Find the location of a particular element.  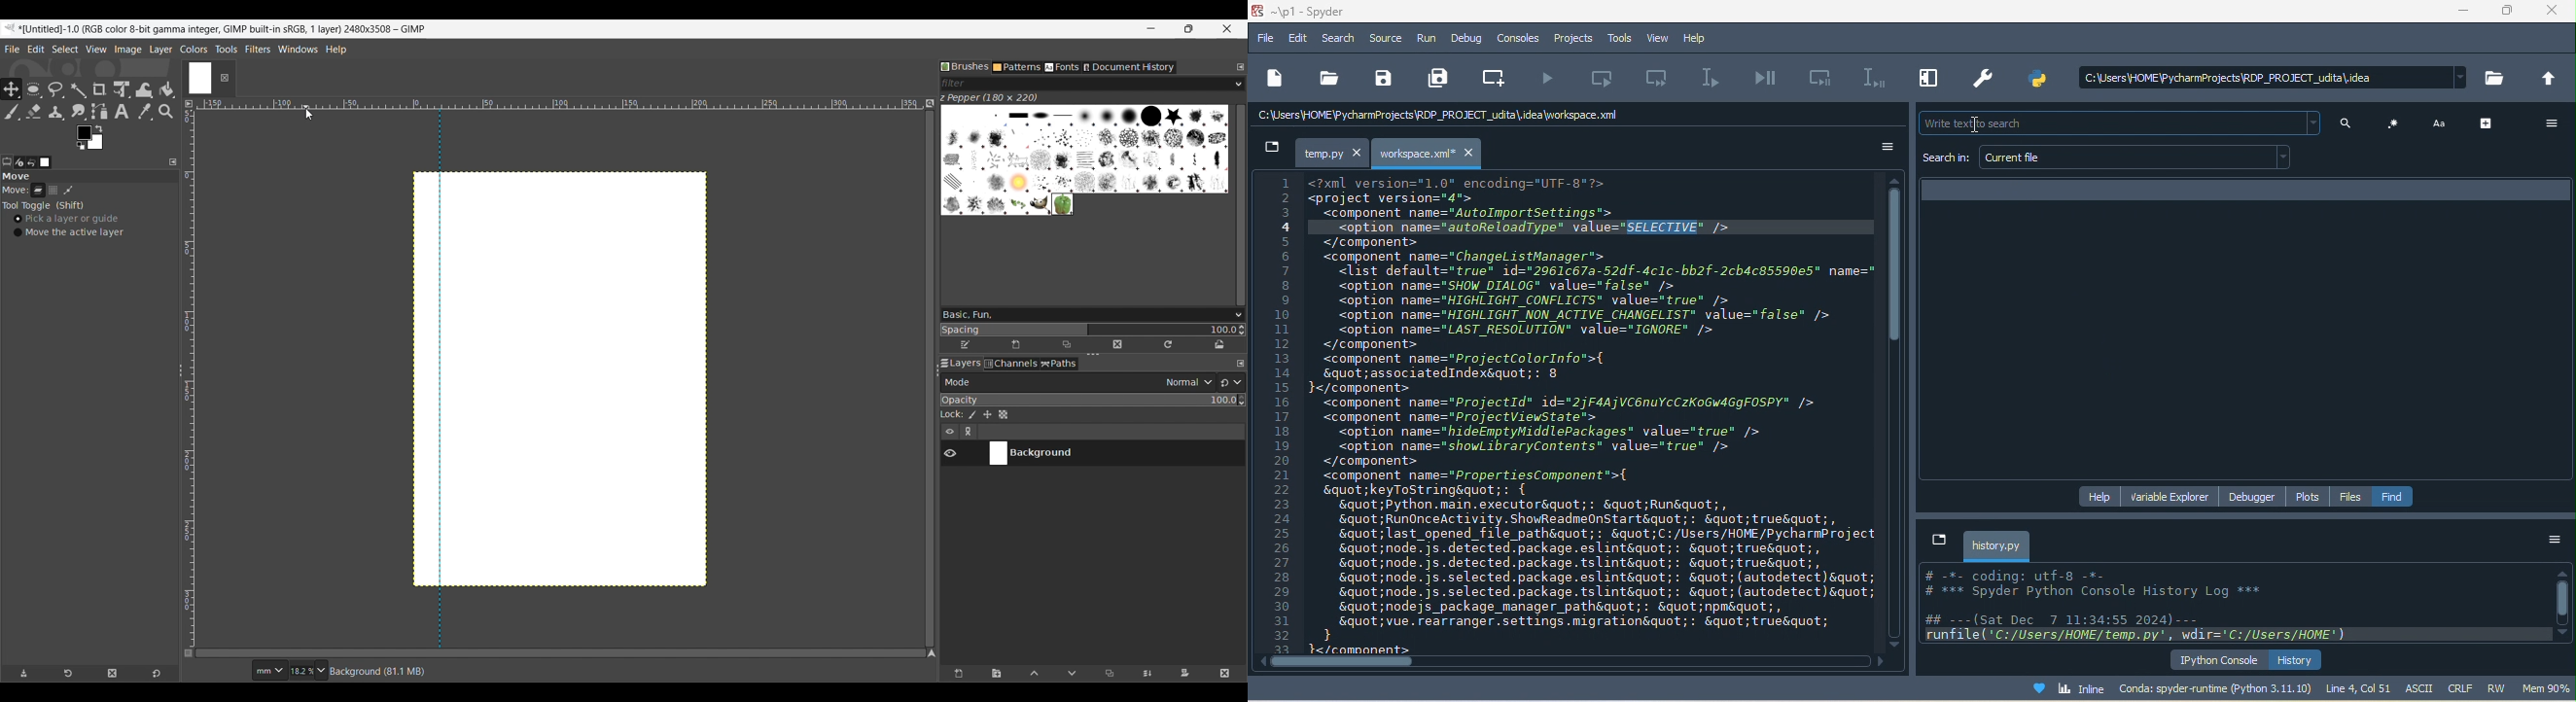

new is located at coordinates (1275, 77).